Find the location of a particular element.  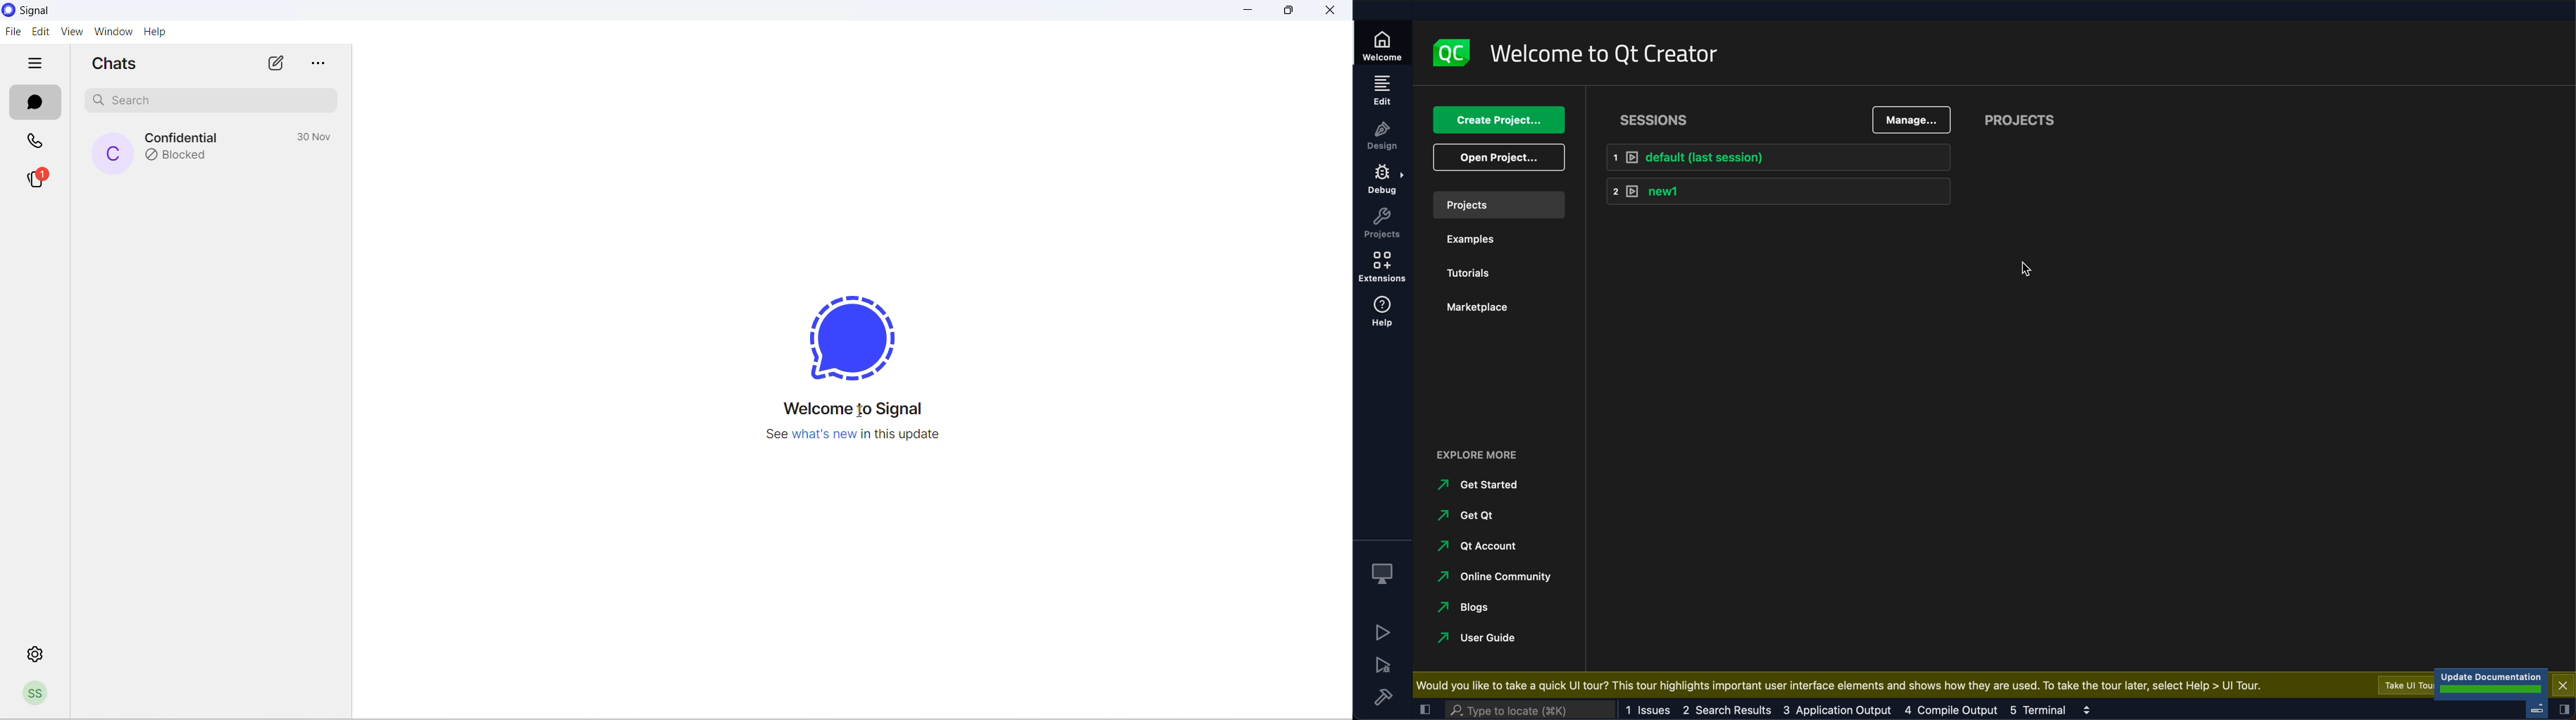

contact name is located at coordinates (183, 135).